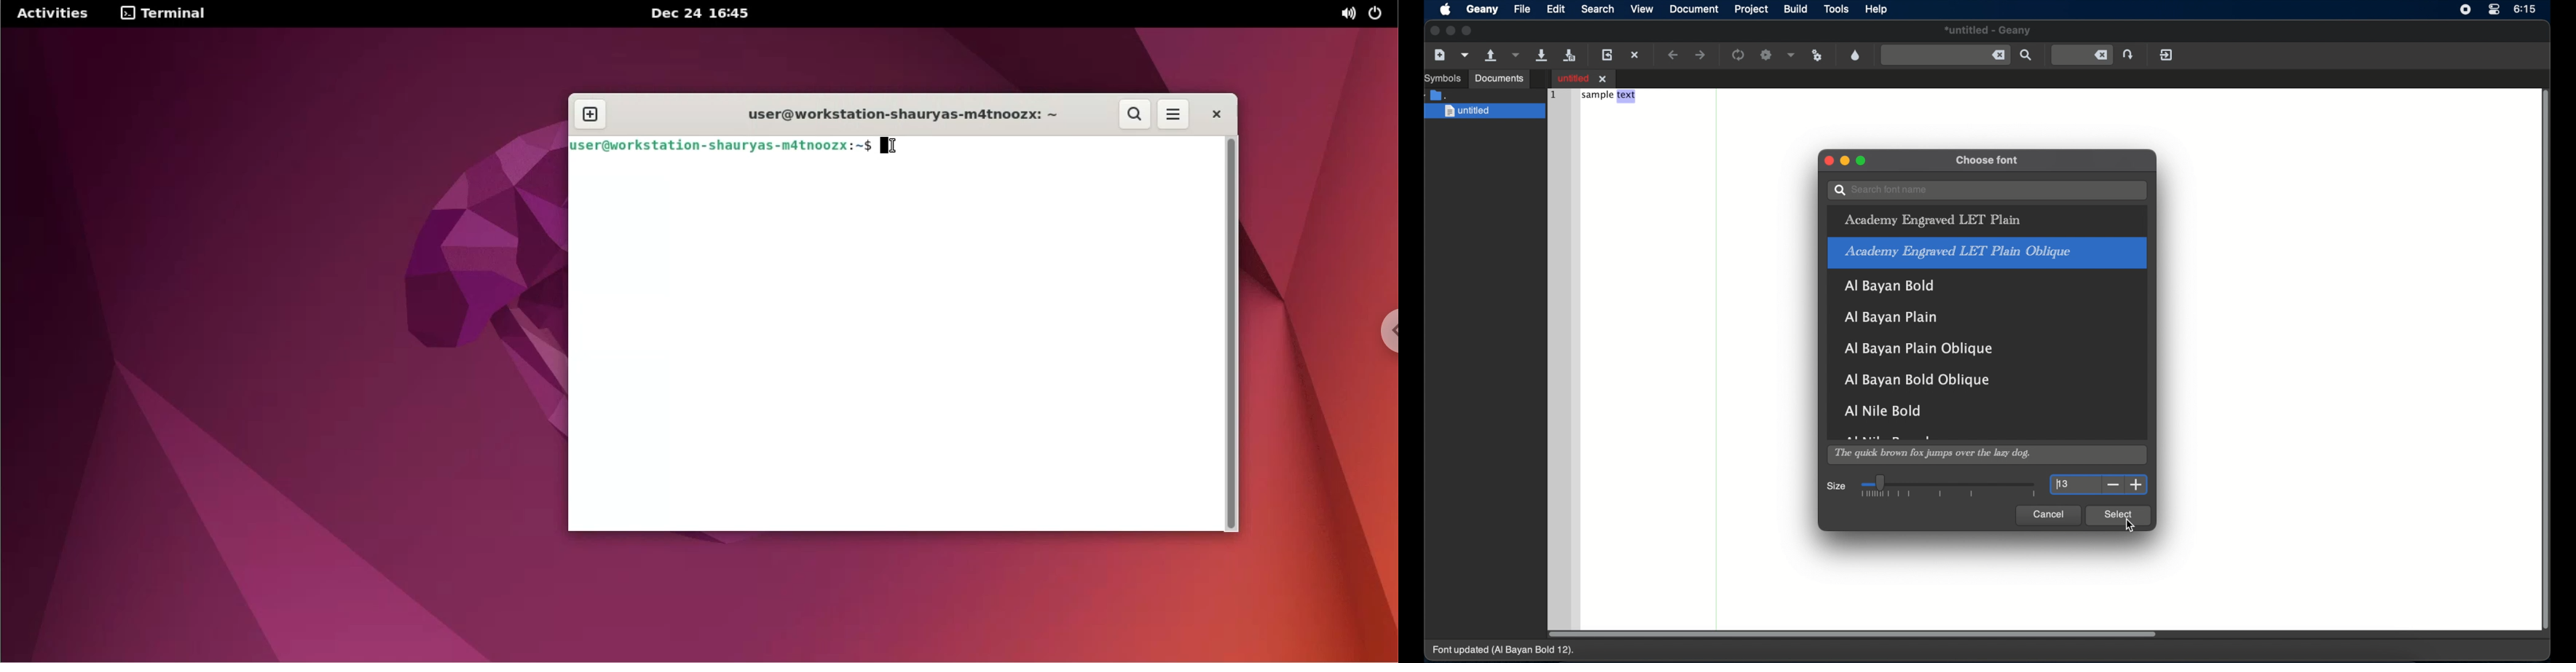 This screenshot has height=672, width=2576. What do you see at coordinates (1739, 55) in the screenshot?
I see `compile the current file` at bounding box center [1739, 55].